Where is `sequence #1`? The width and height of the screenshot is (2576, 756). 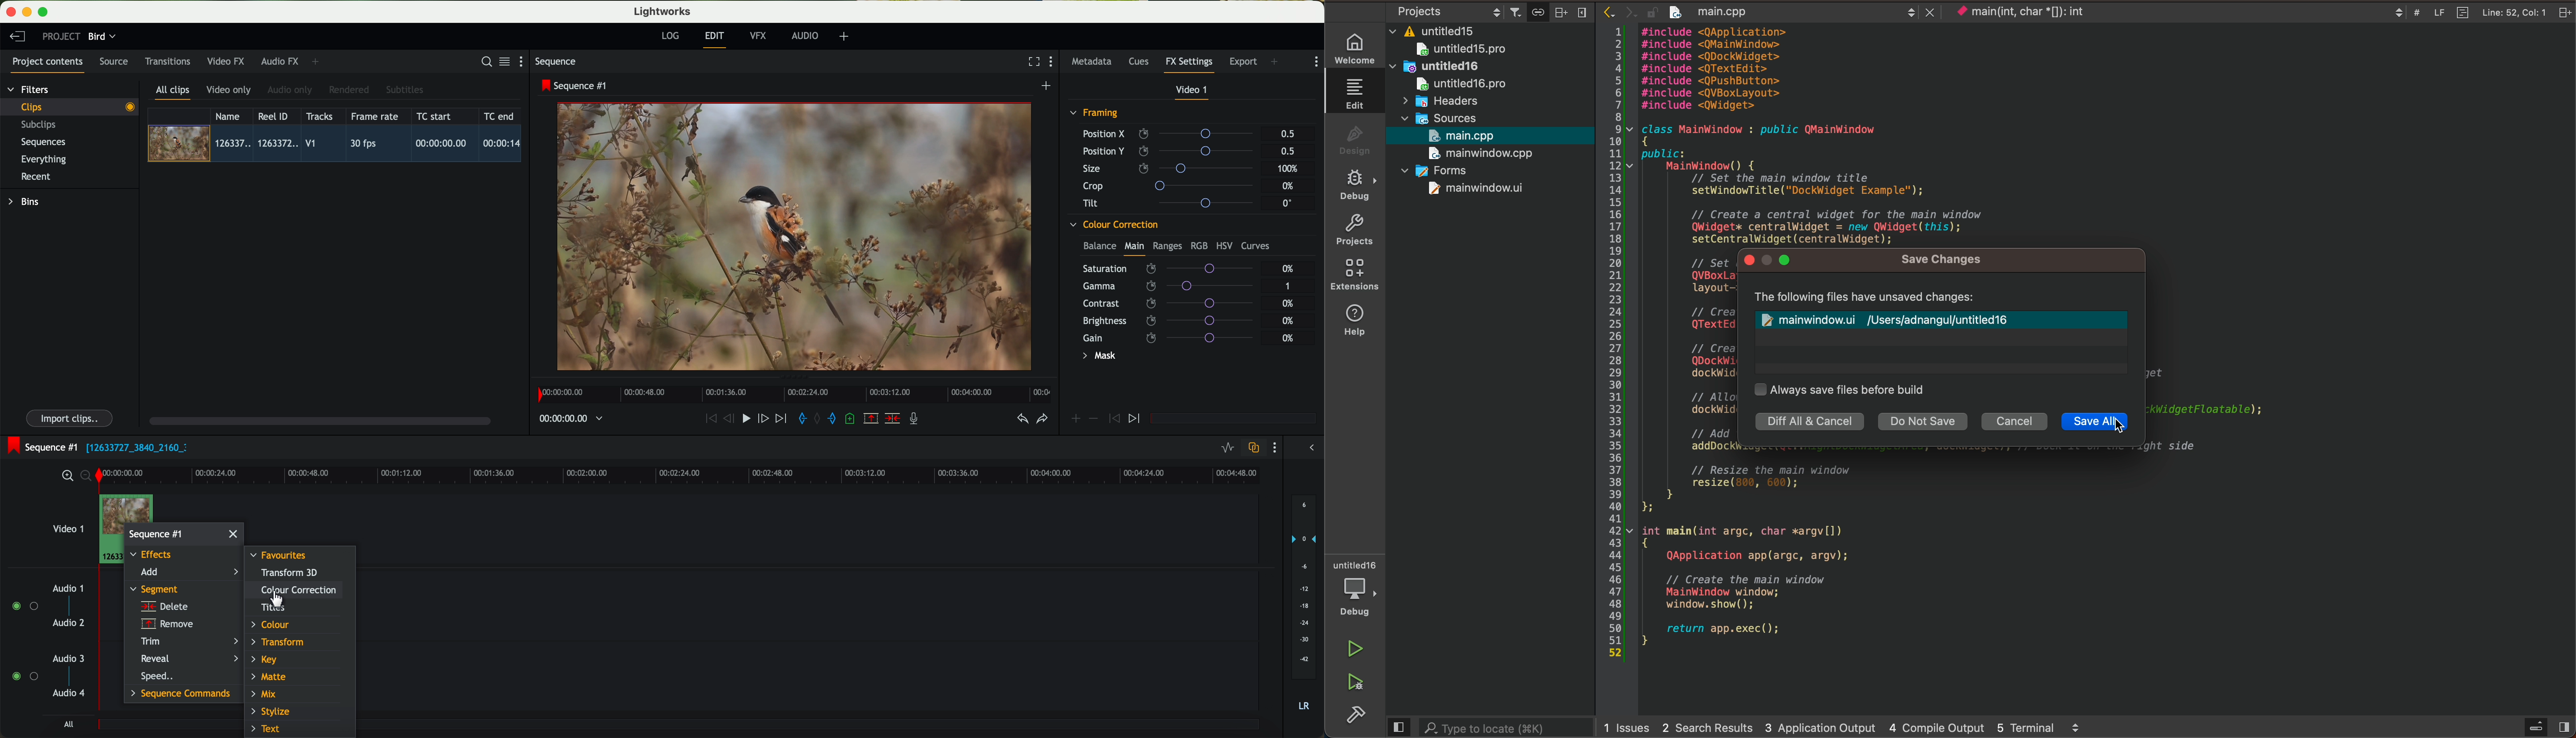
sequence #1 is located at coordinates (576, 86).